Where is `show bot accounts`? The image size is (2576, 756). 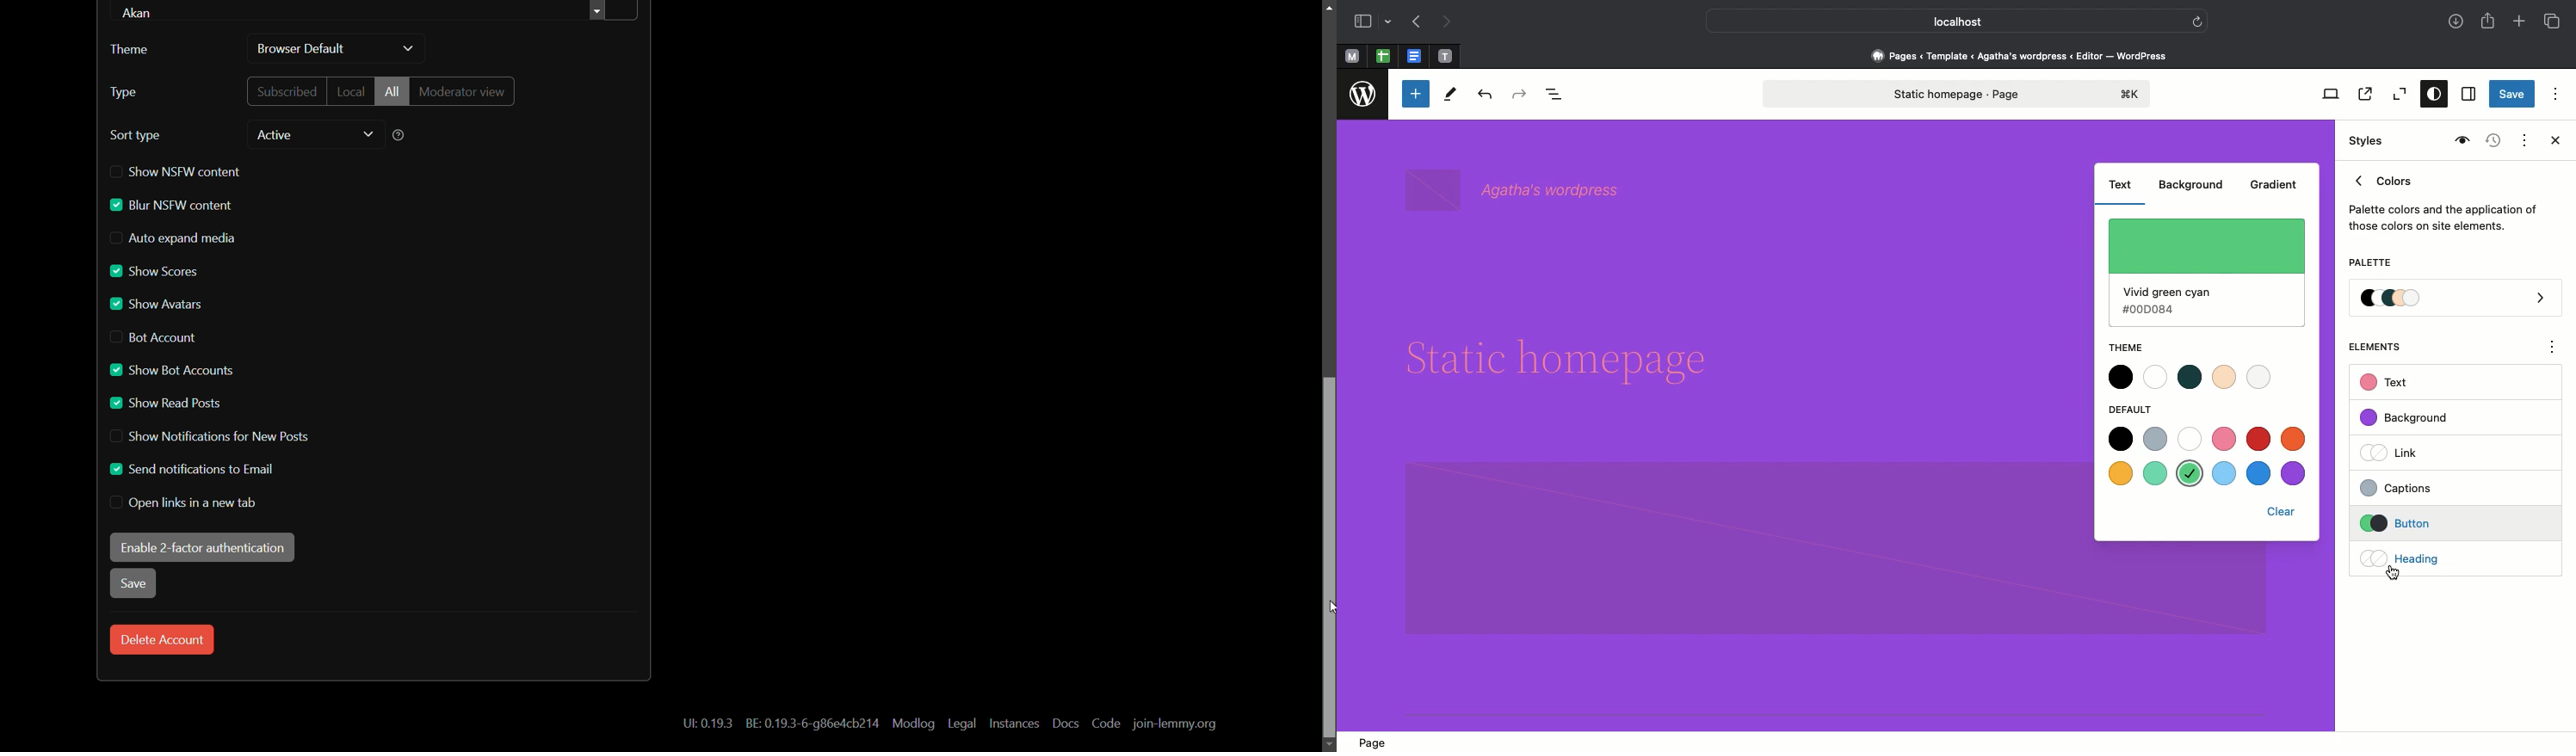 show bot accounts is located at coordinates (170, 370).